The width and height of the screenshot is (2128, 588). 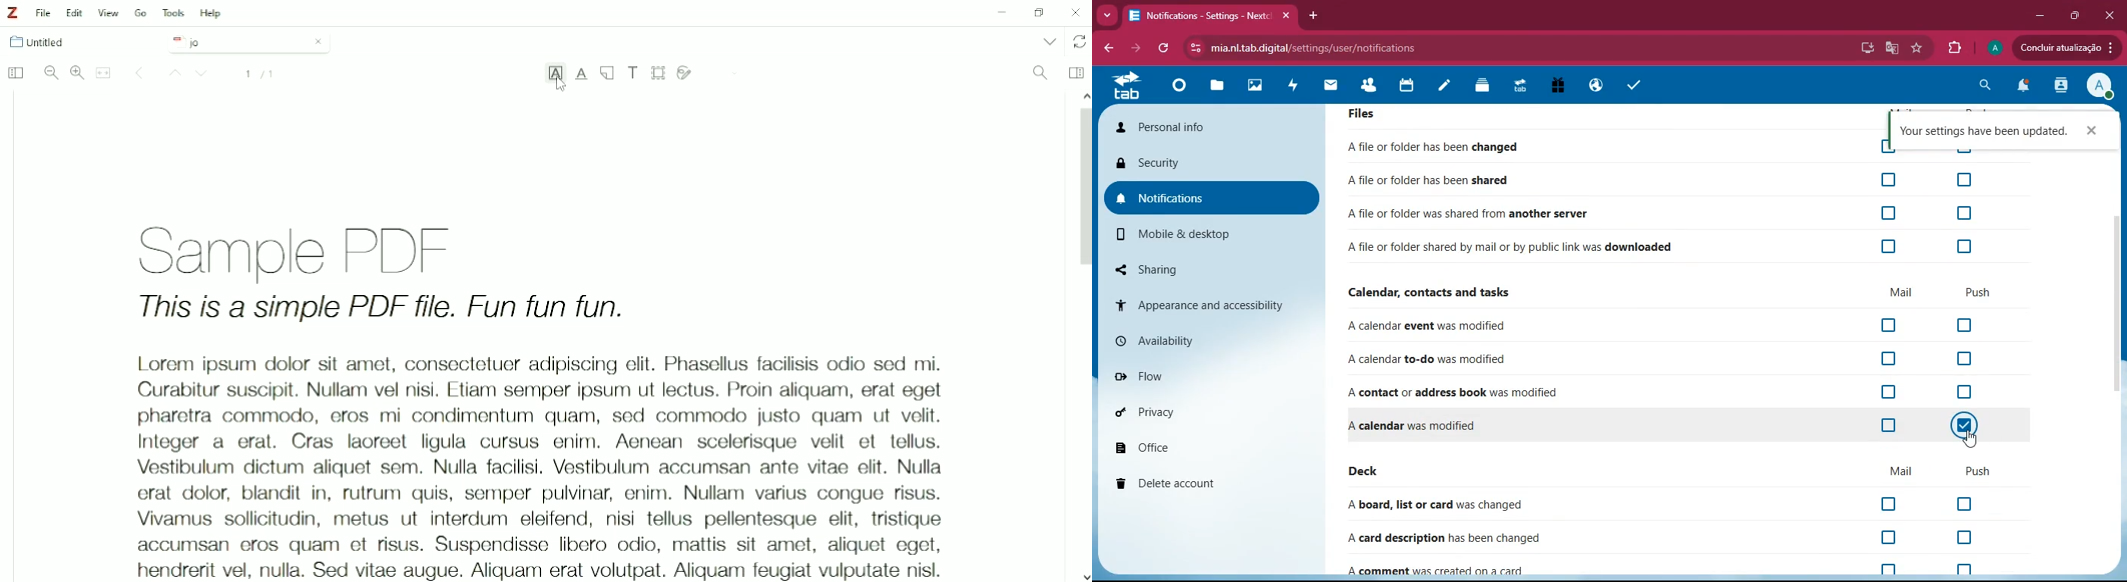 I want to click on scroll bar, so click(x=2120, y=296).